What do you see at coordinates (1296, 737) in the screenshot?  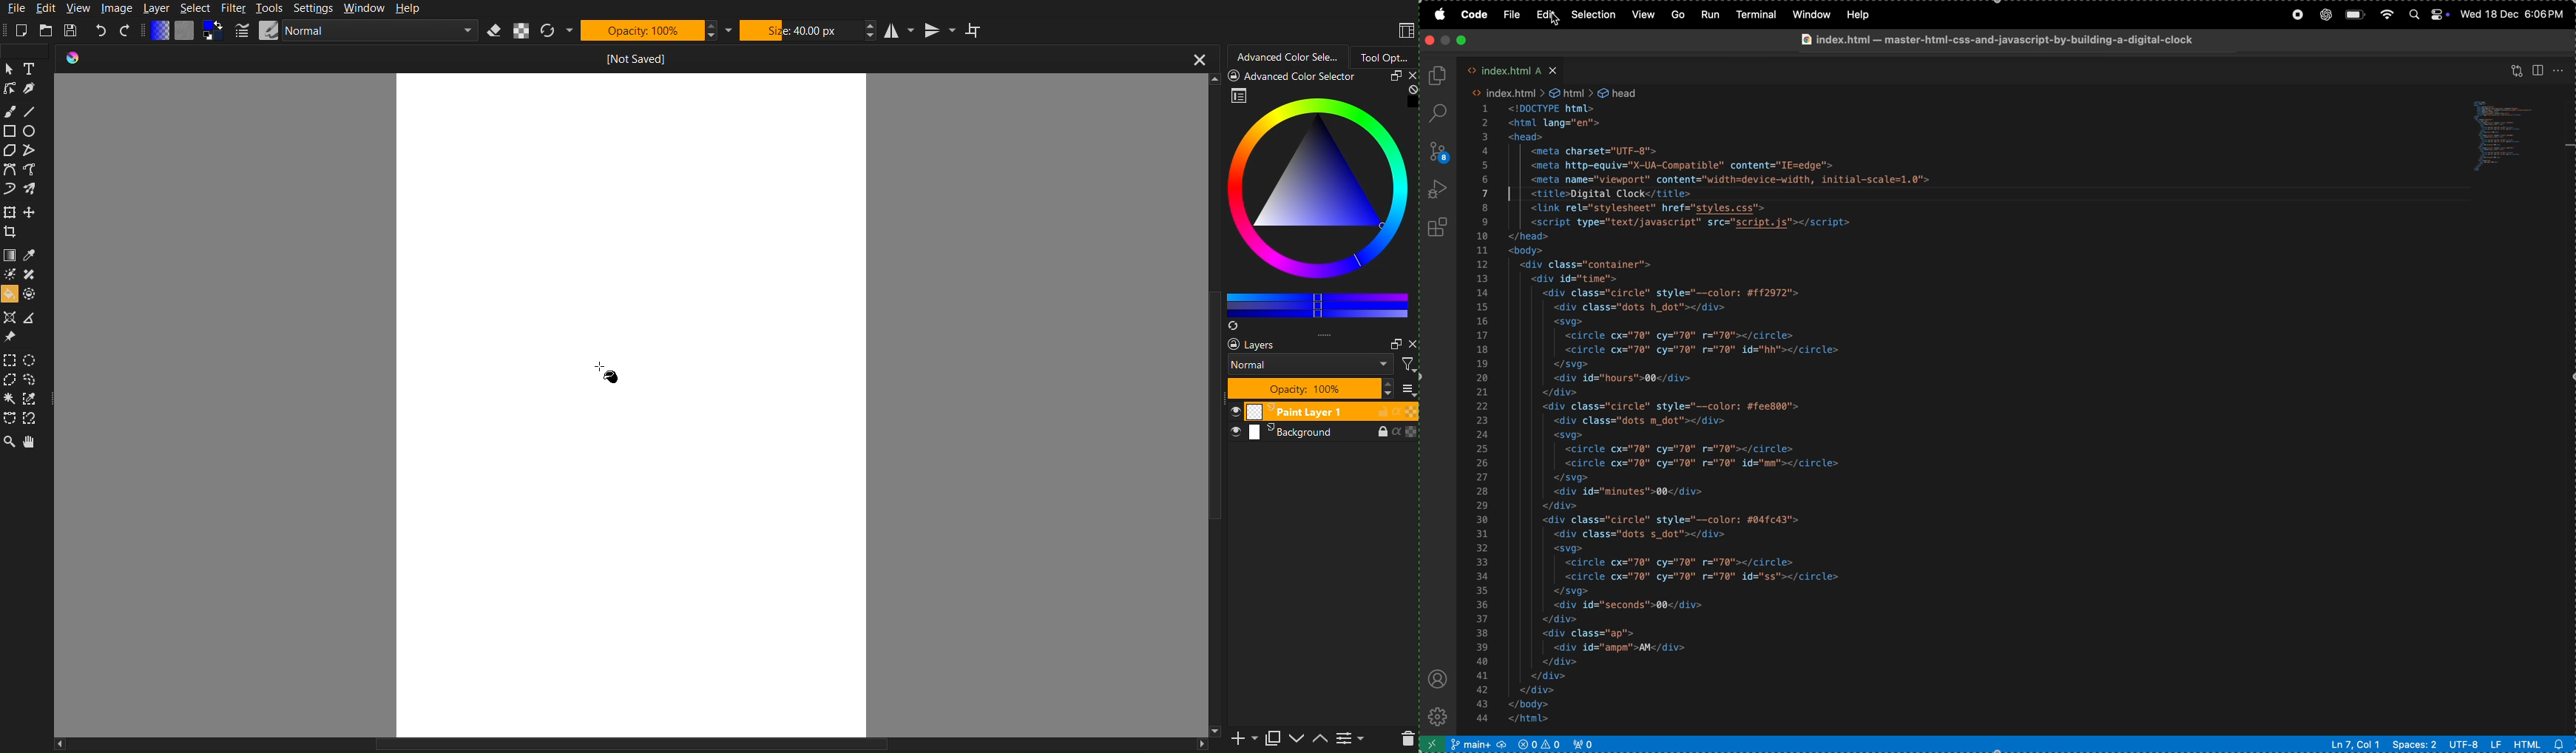 I see `Send Under` at bounding box center [1296, 737].